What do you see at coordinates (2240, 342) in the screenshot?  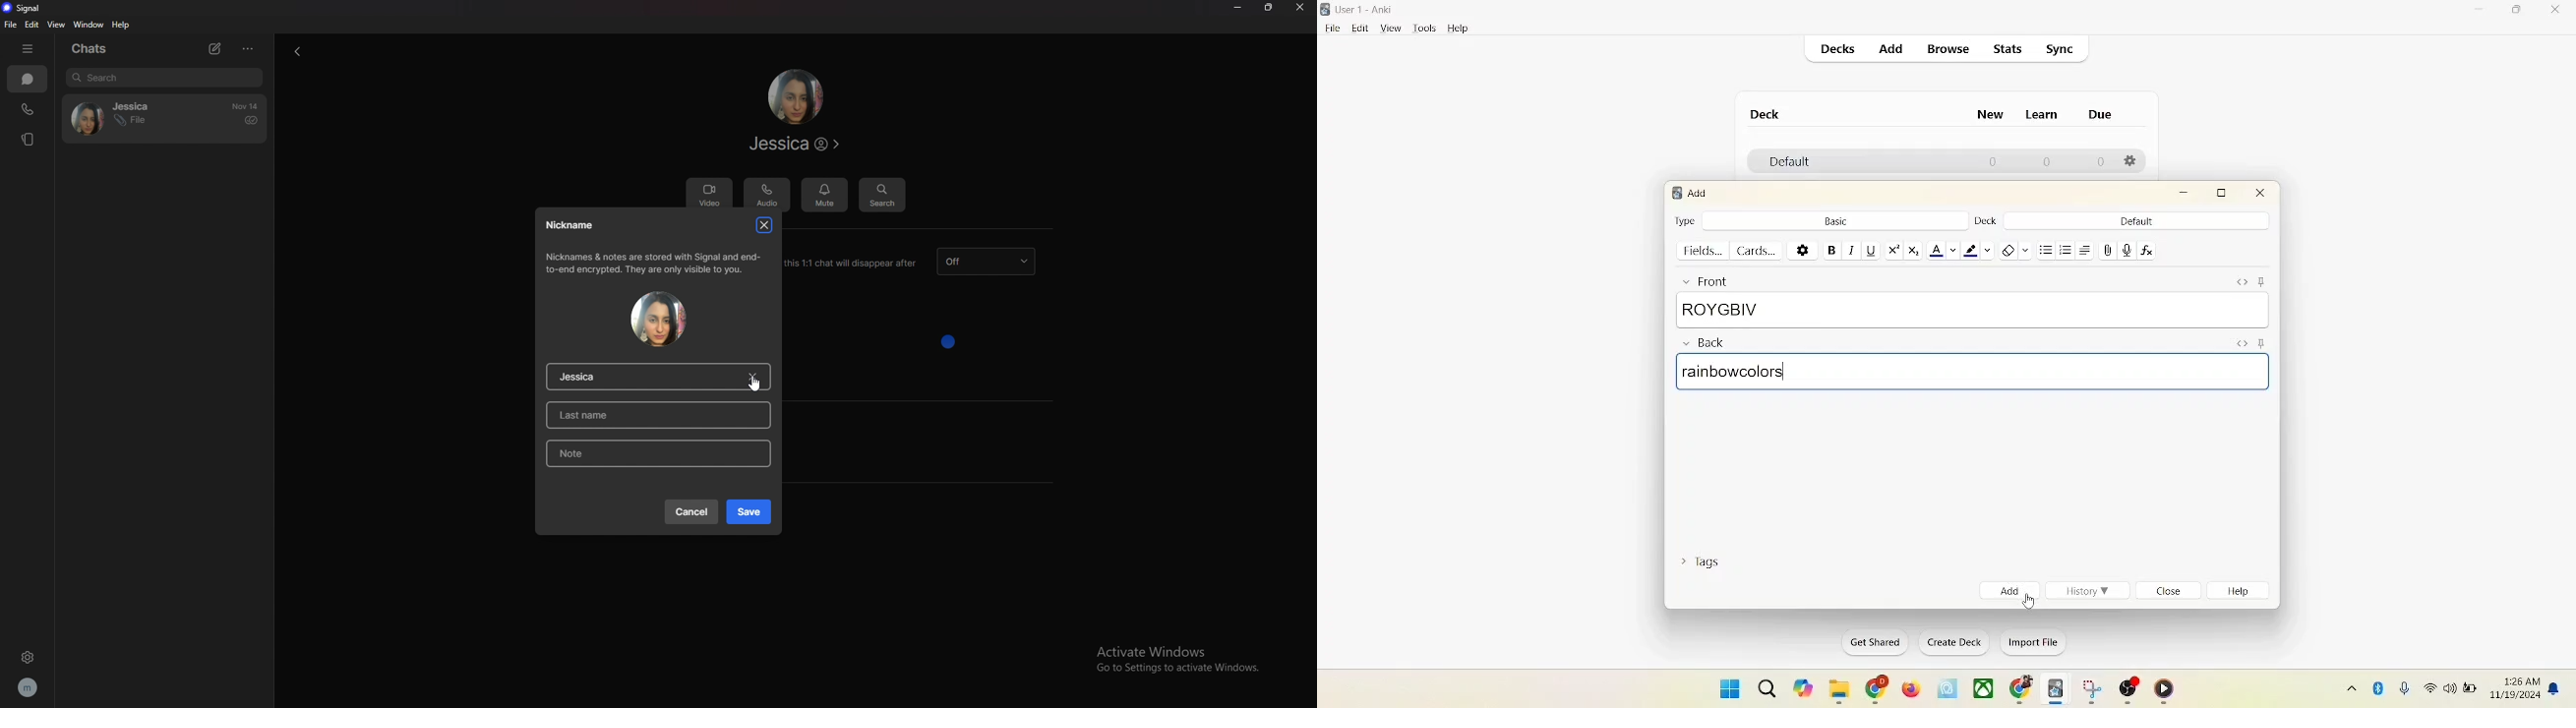 I see `HTML editor` at bounding box center [2240, 342].